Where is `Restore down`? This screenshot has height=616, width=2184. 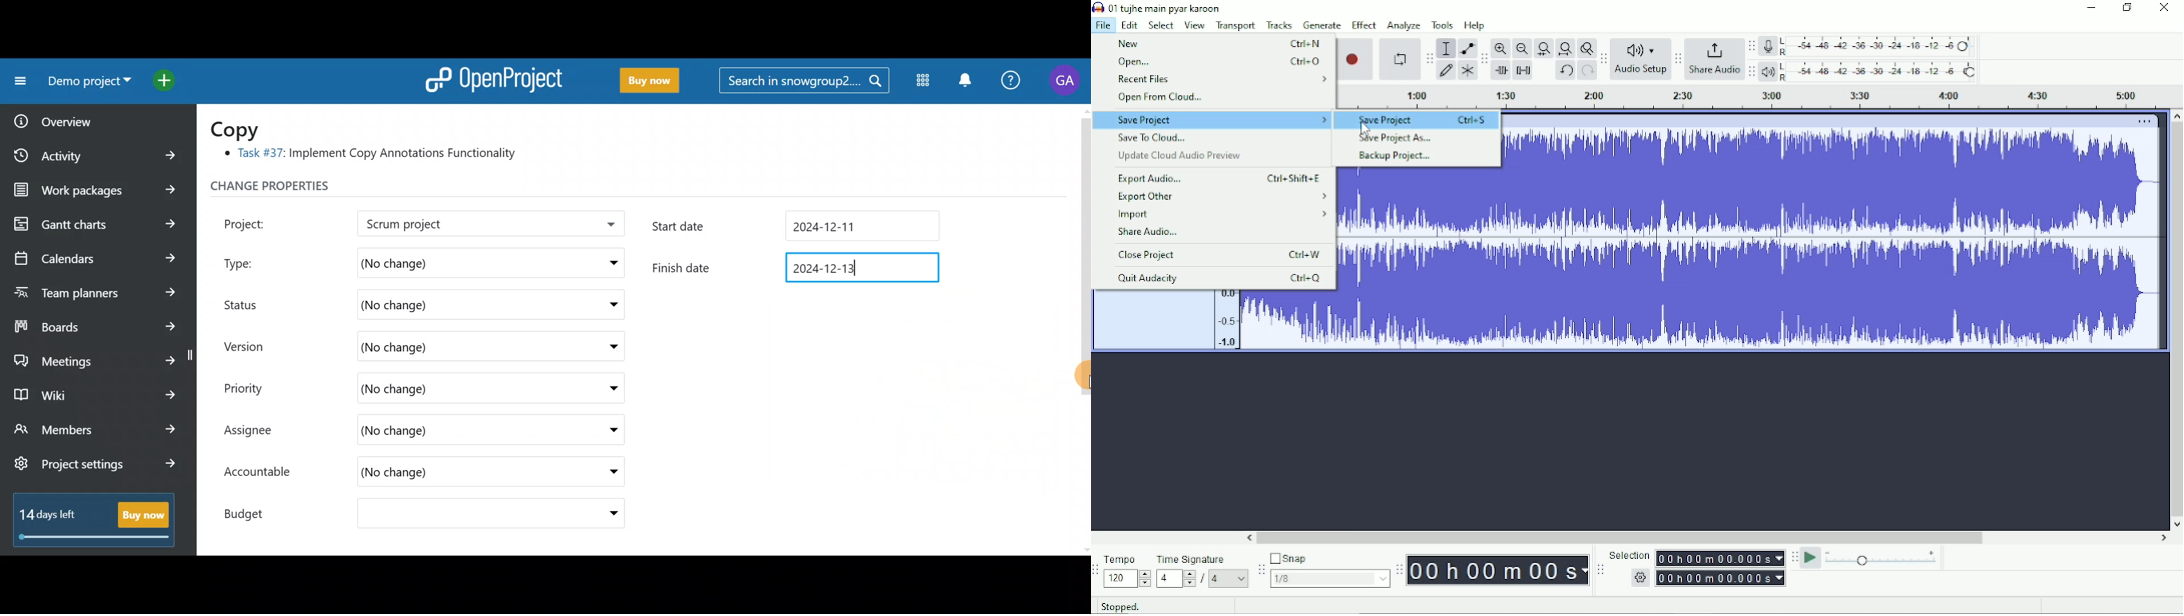
Restore down is located at coordinates (2126, 8).